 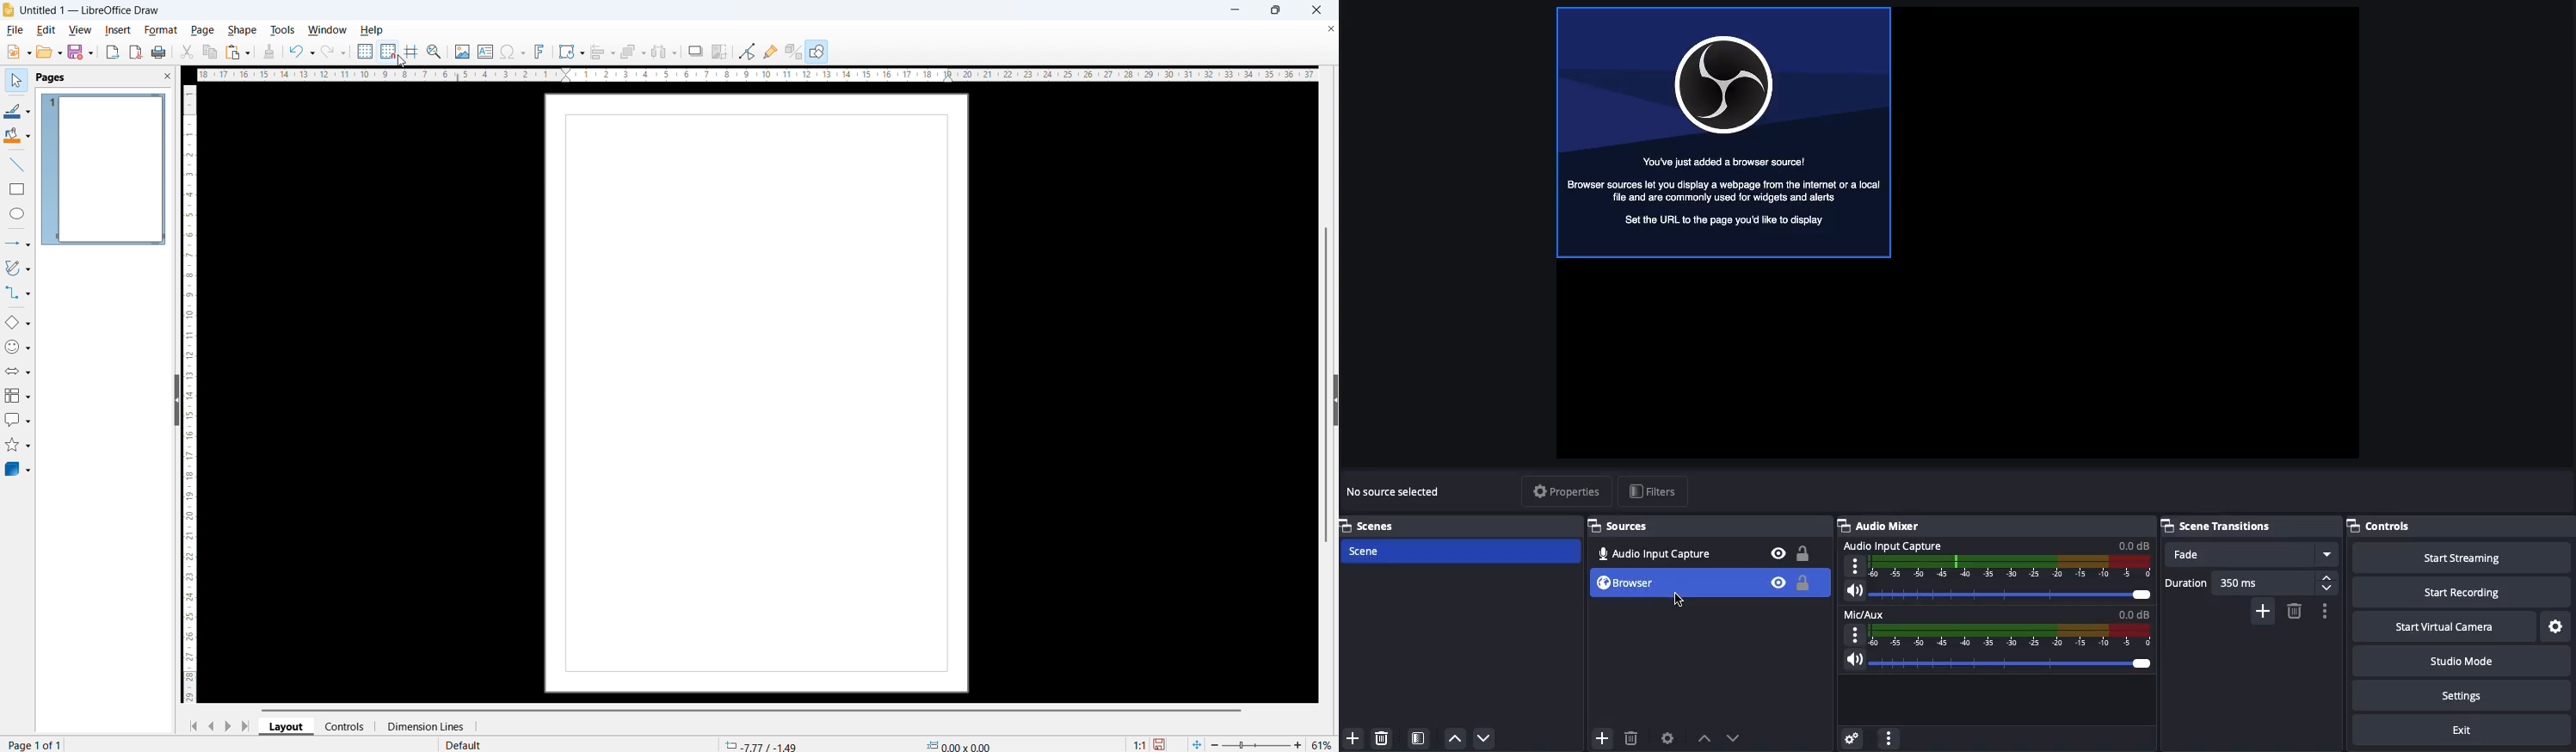 What do you see at coordinates (817, 51) in the screenshot?
I see `Show draw functions ` at bounding box center [817, 51].